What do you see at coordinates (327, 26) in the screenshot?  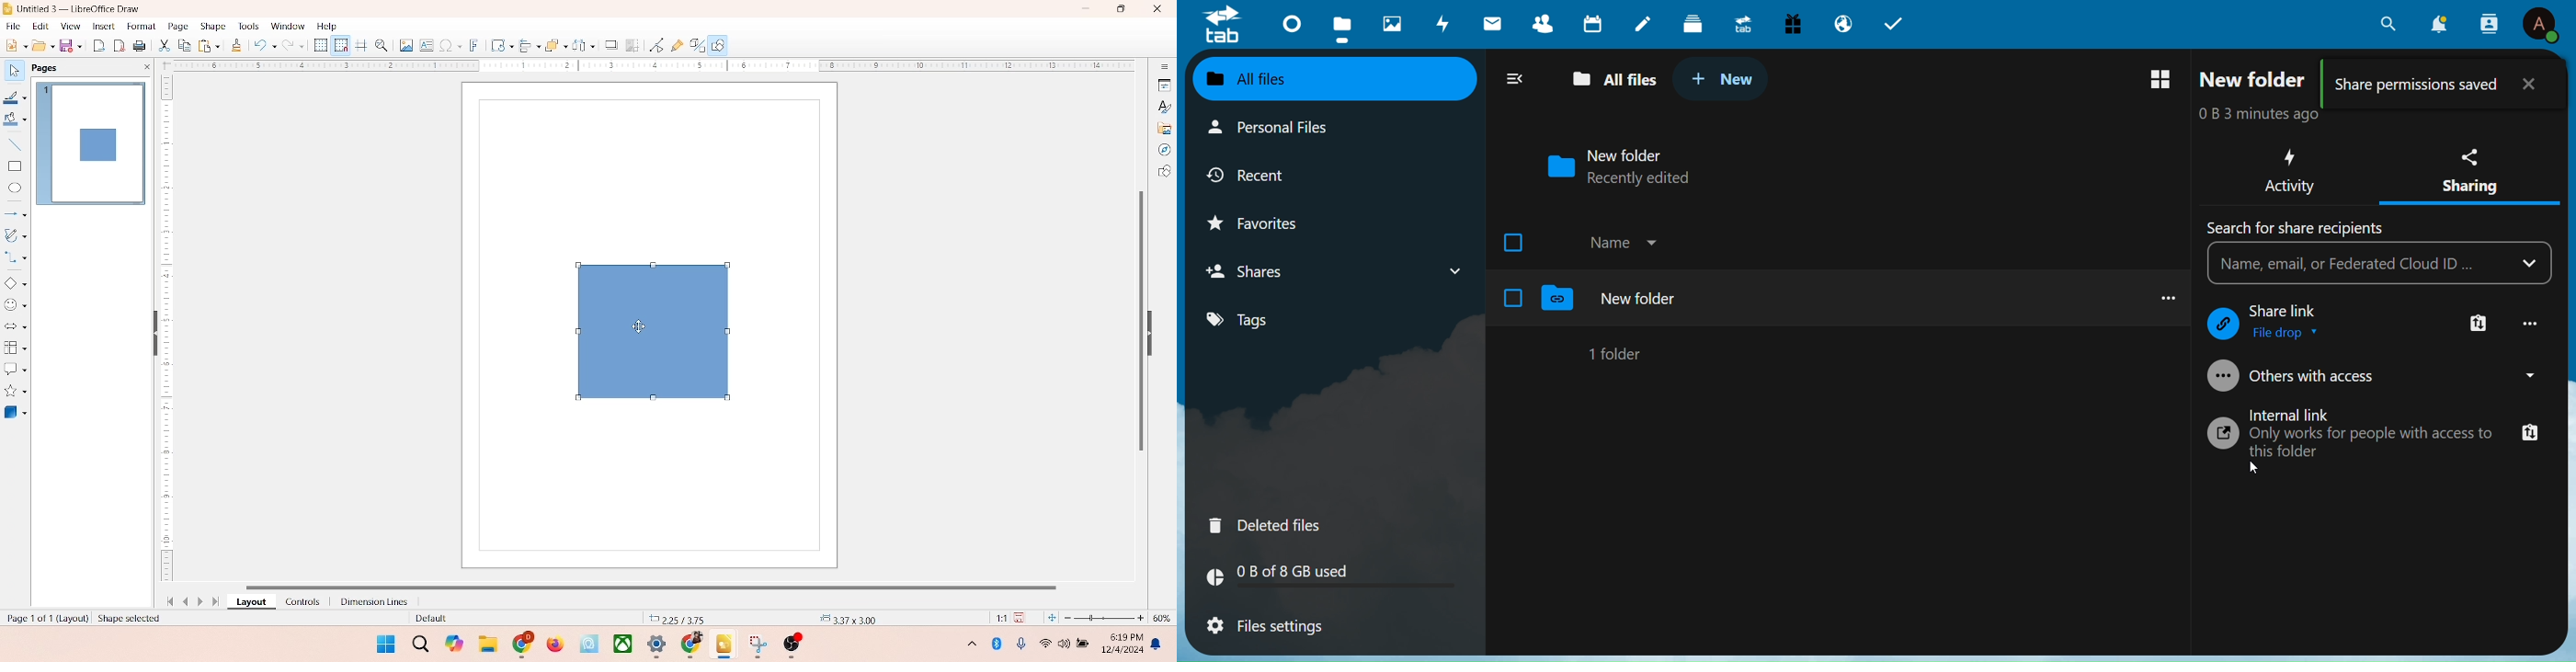 I see `help` at bounding box center [327, 26].